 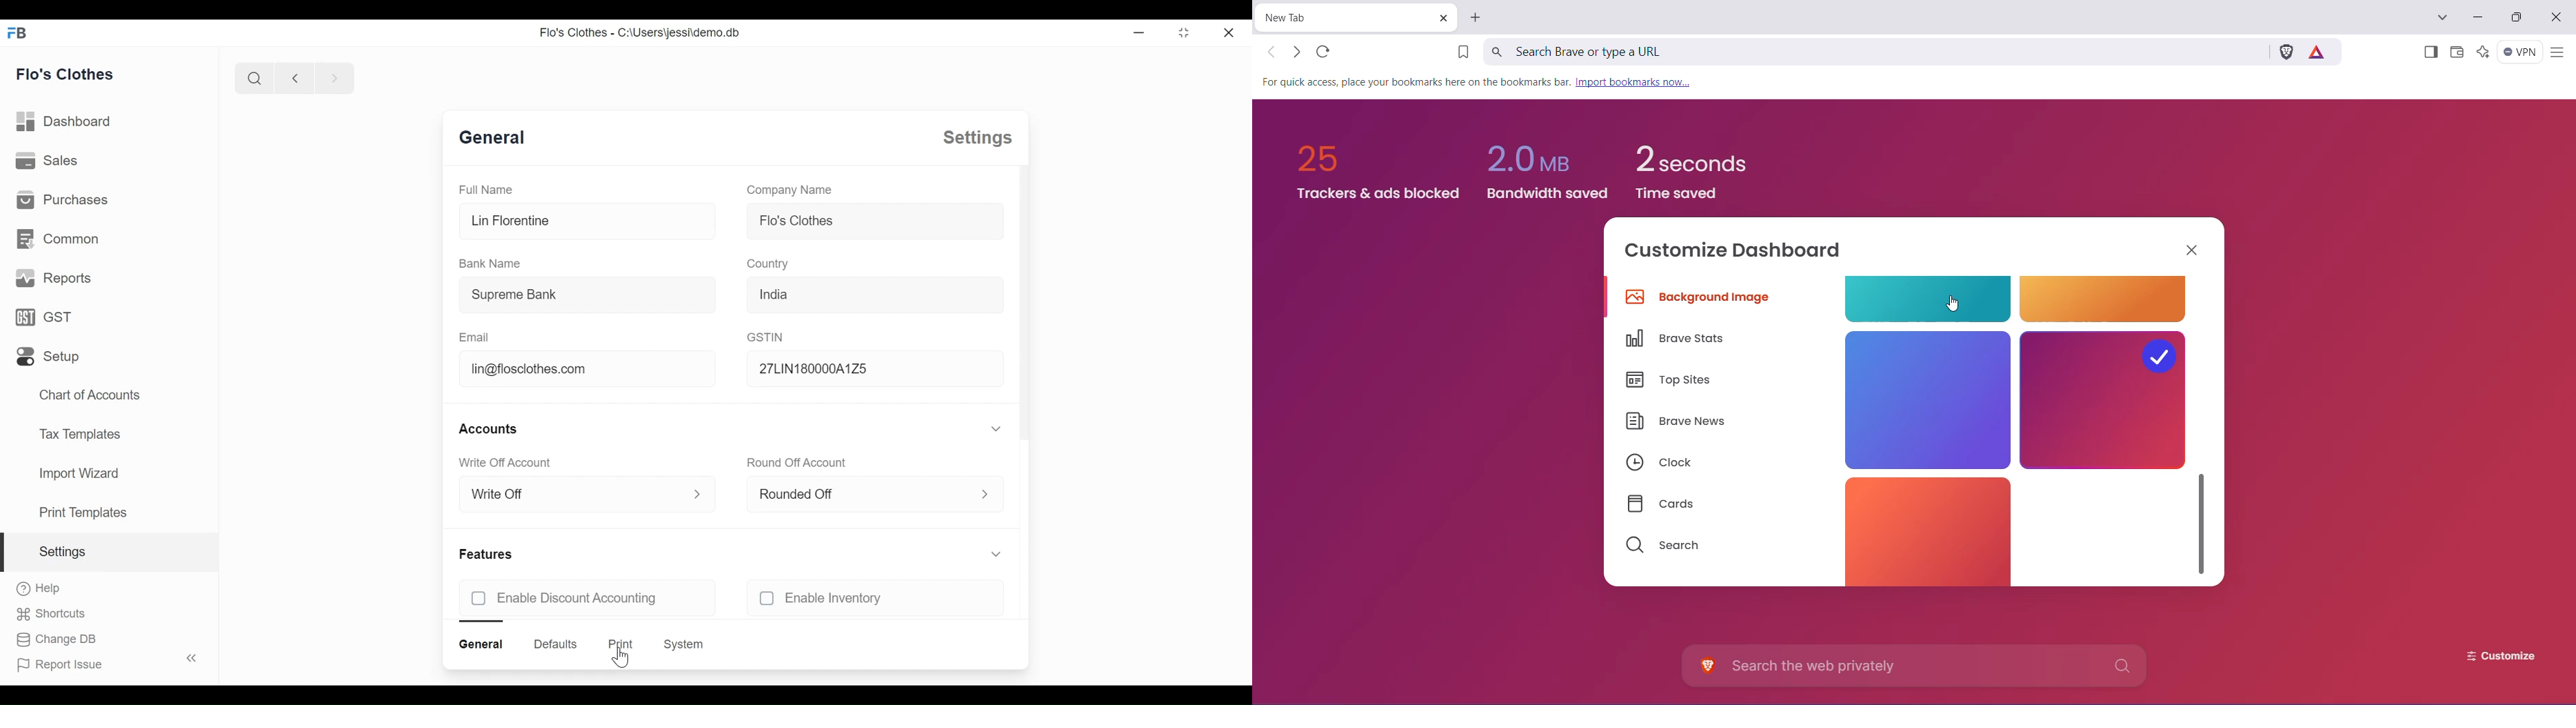 I want to click on toggle expand/collapse, so click(x=997, y=428).